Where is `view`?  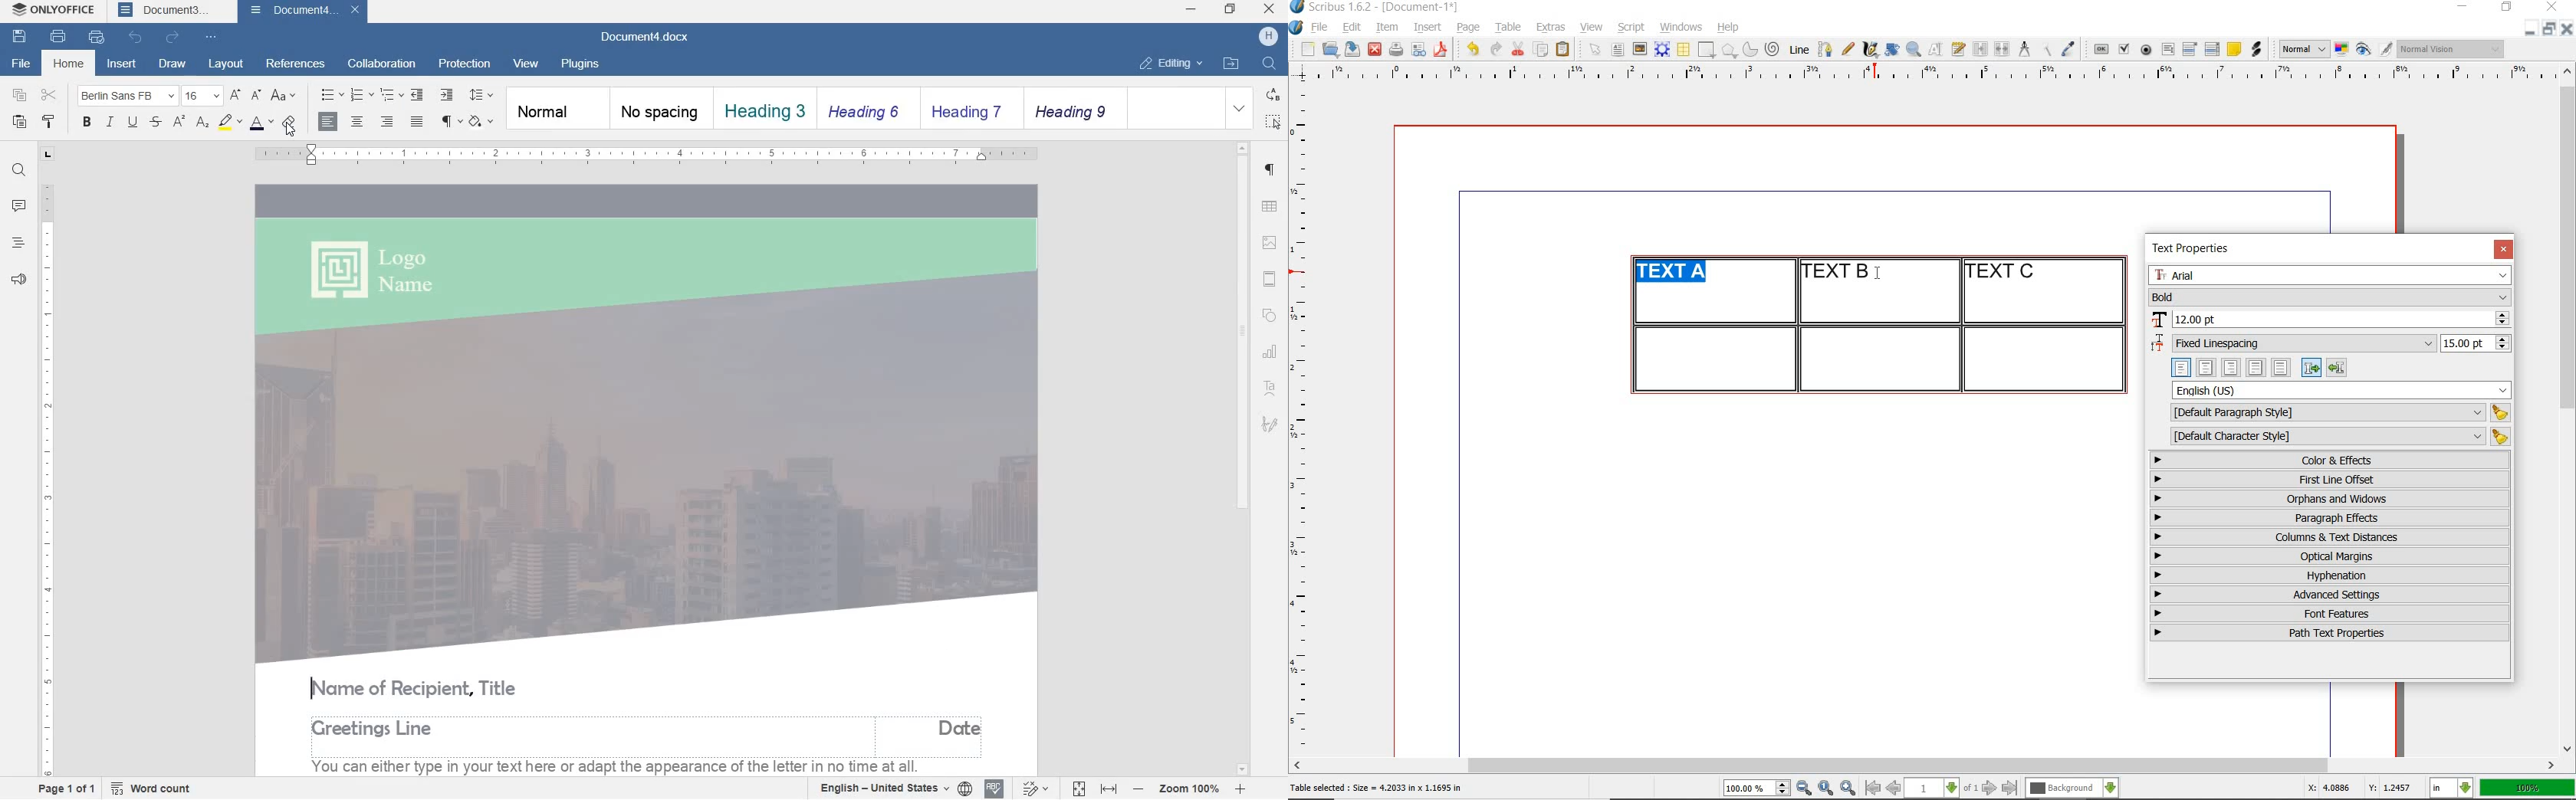
view is located at coordinates (1592, 27).